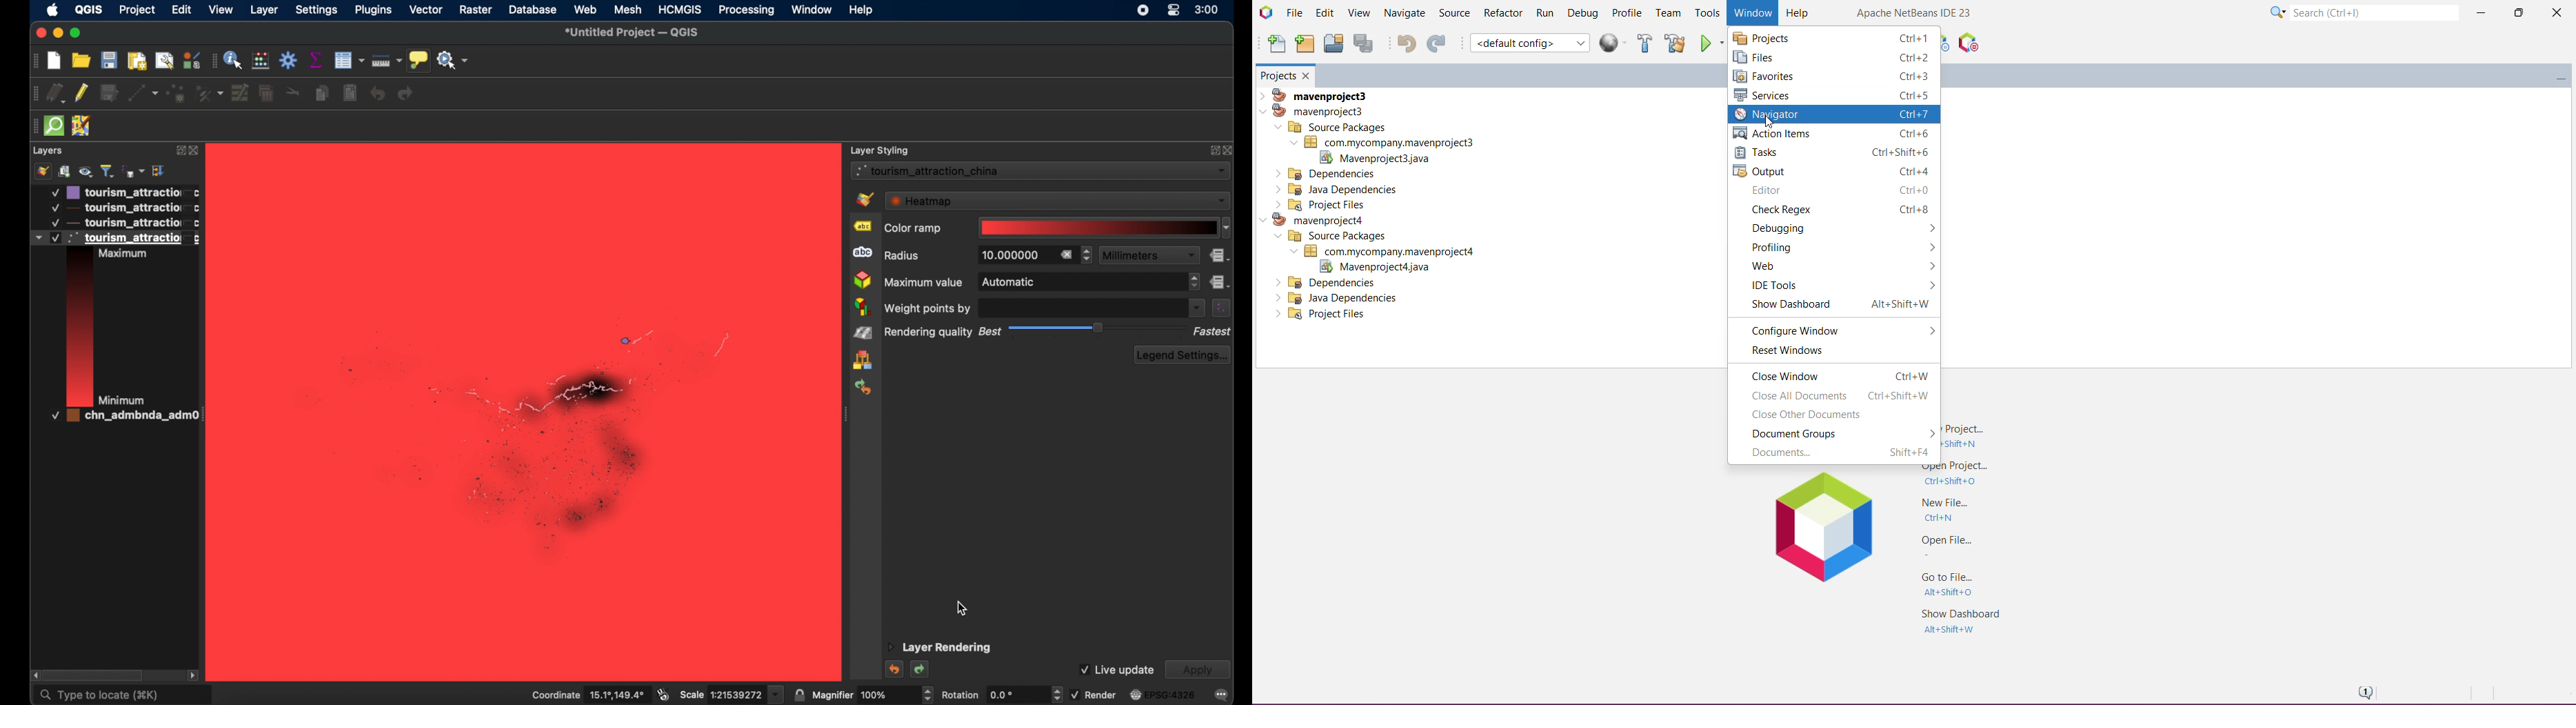  What do you see at coordinates (178, 151) in the screenshot?
I see `expand` at bounding box center [178, 151].